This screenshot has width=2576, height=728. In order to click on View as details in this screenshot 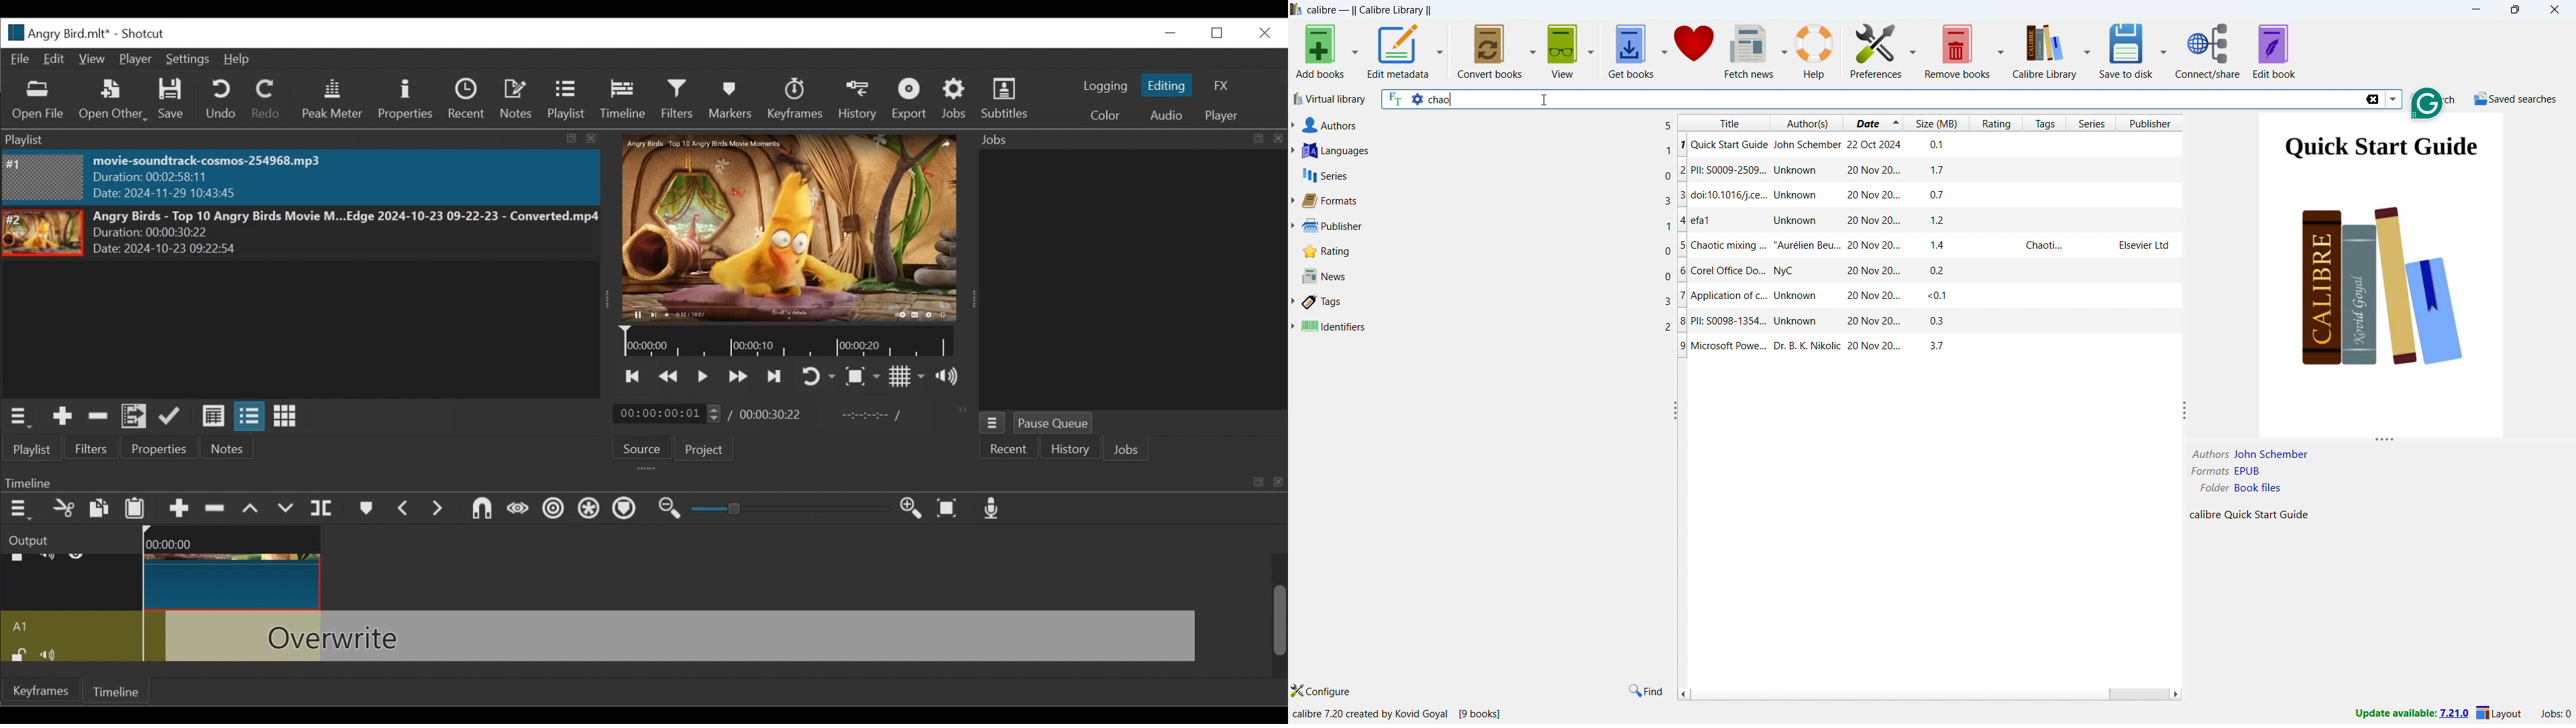, I will do `click(213, 418)`.